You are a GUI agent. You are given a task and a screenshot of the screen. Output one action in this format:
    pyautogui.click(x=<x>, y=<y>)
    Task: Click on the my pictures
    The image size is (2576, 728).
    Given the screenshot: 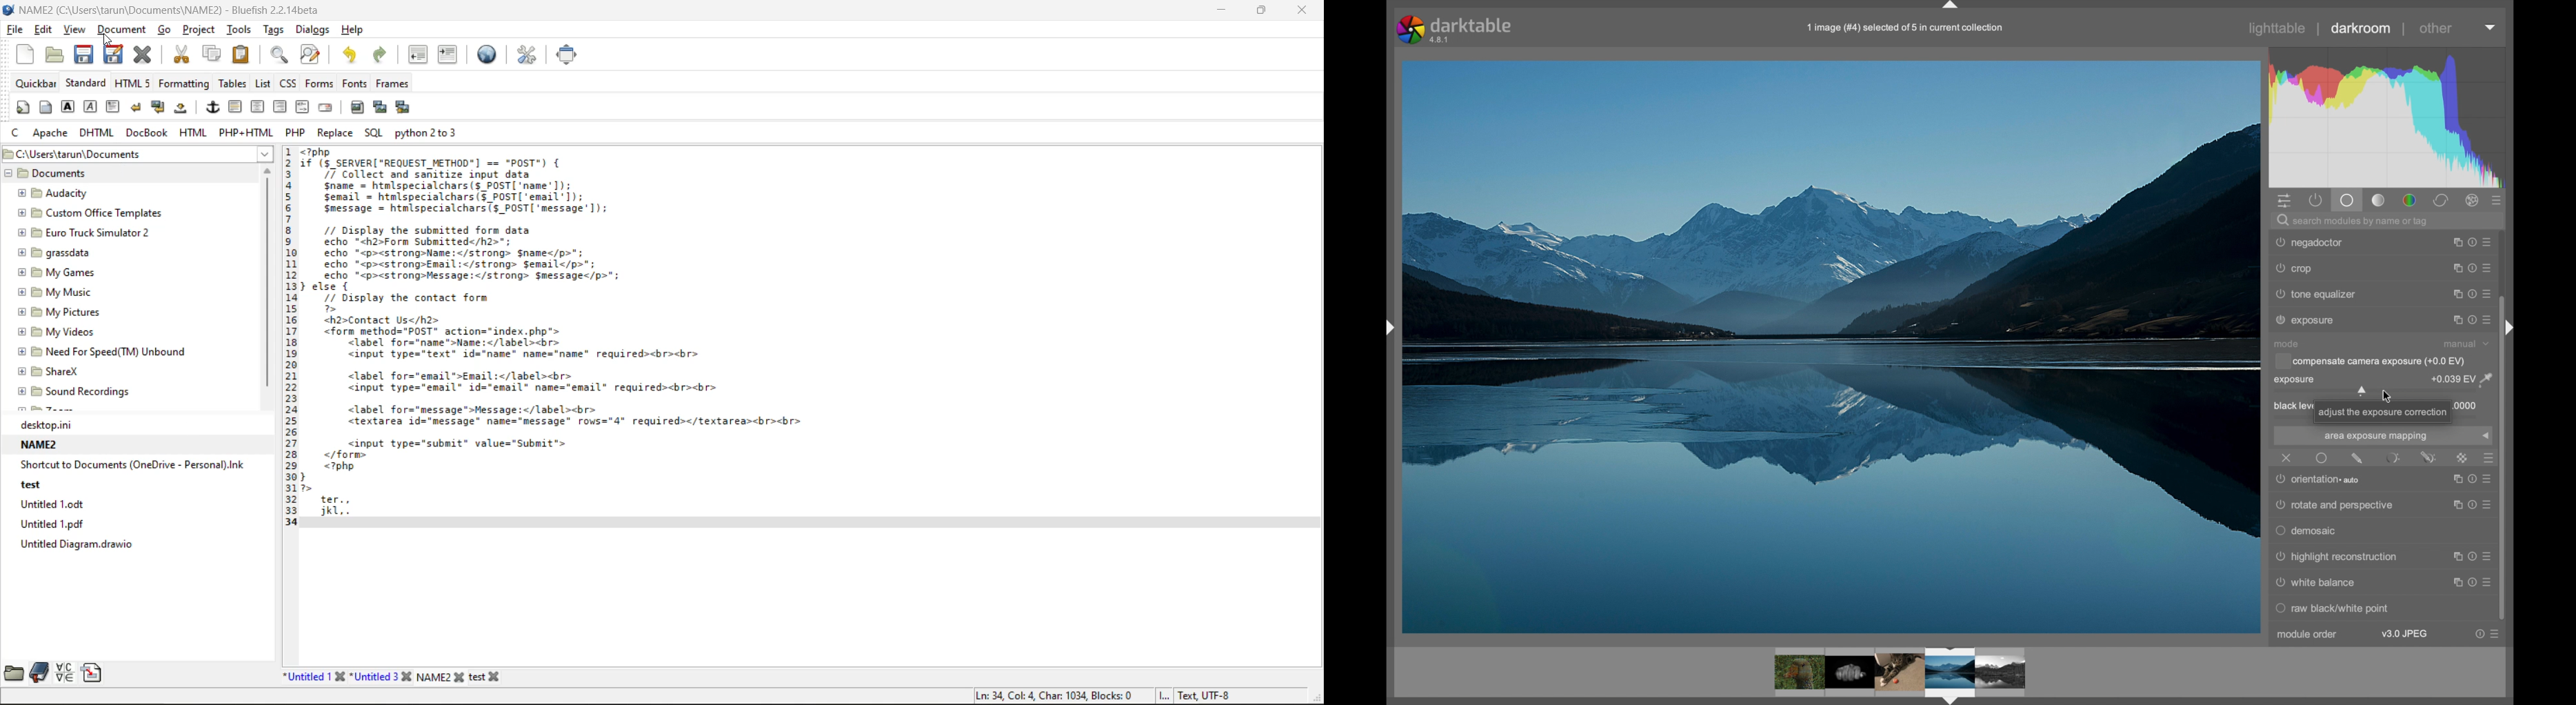 What is the action you would take?
    pyautogui.click(x=72, y=312)
    